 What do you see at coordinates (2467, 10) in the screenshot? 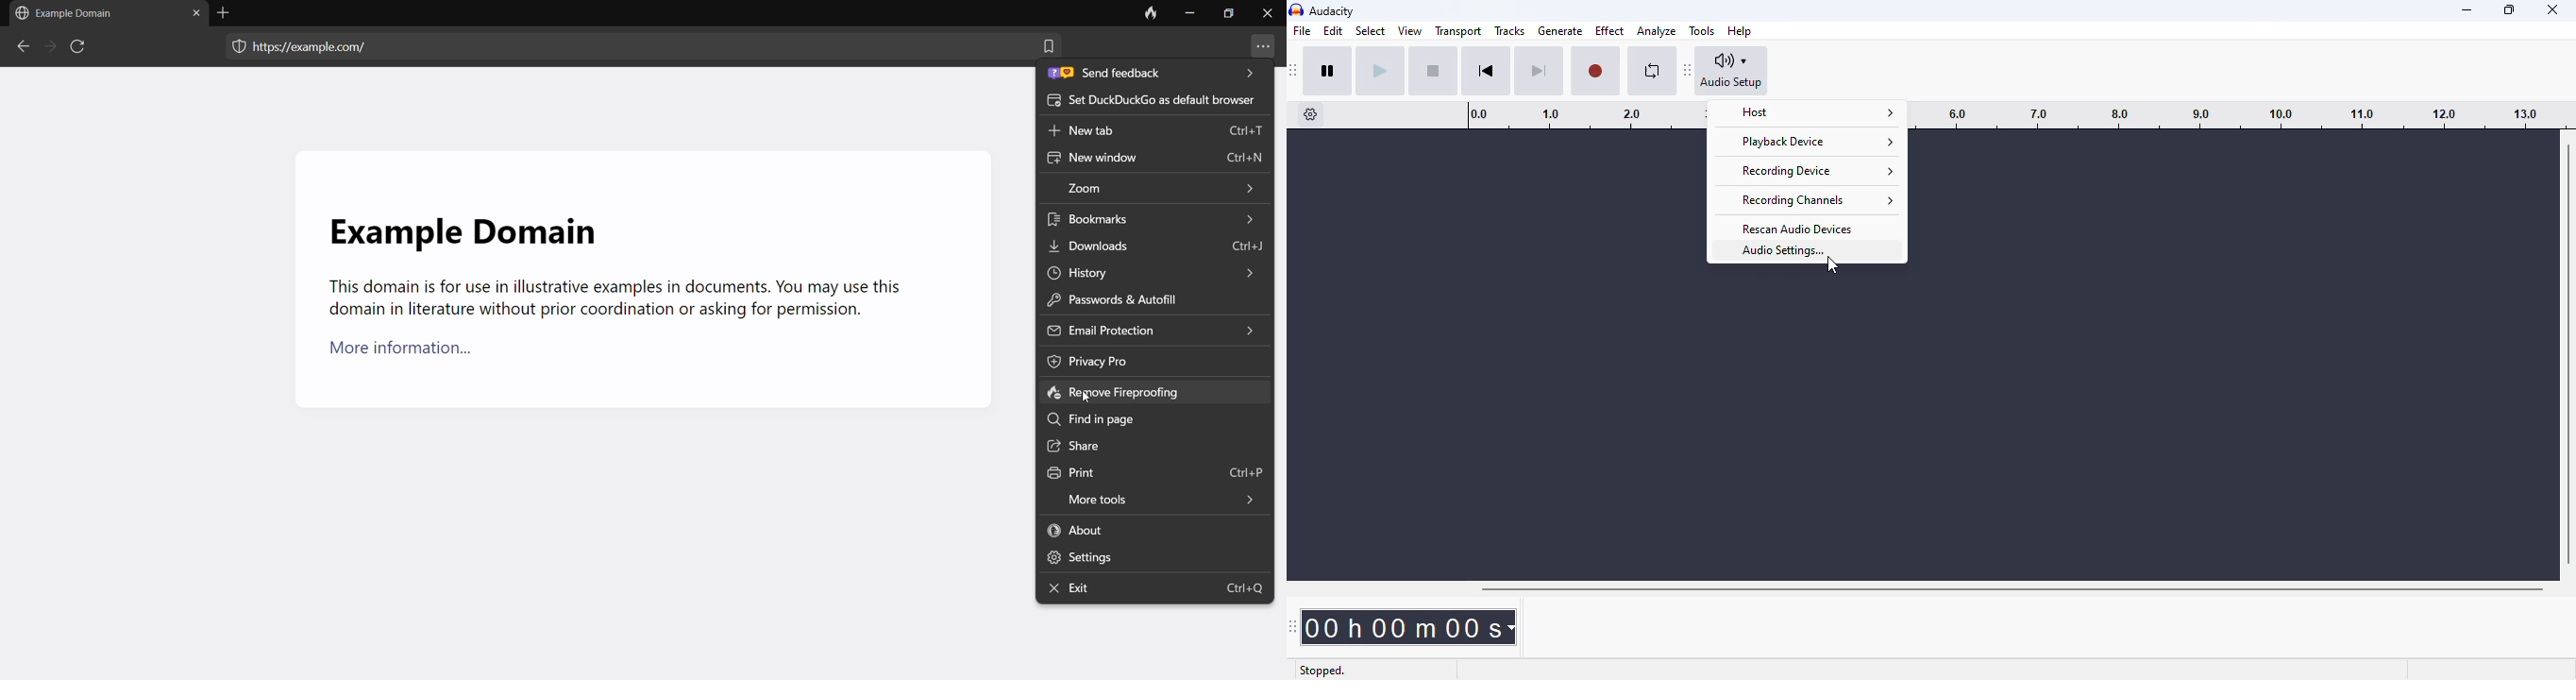
I see `minimize` at bounding box center [2467, 10].